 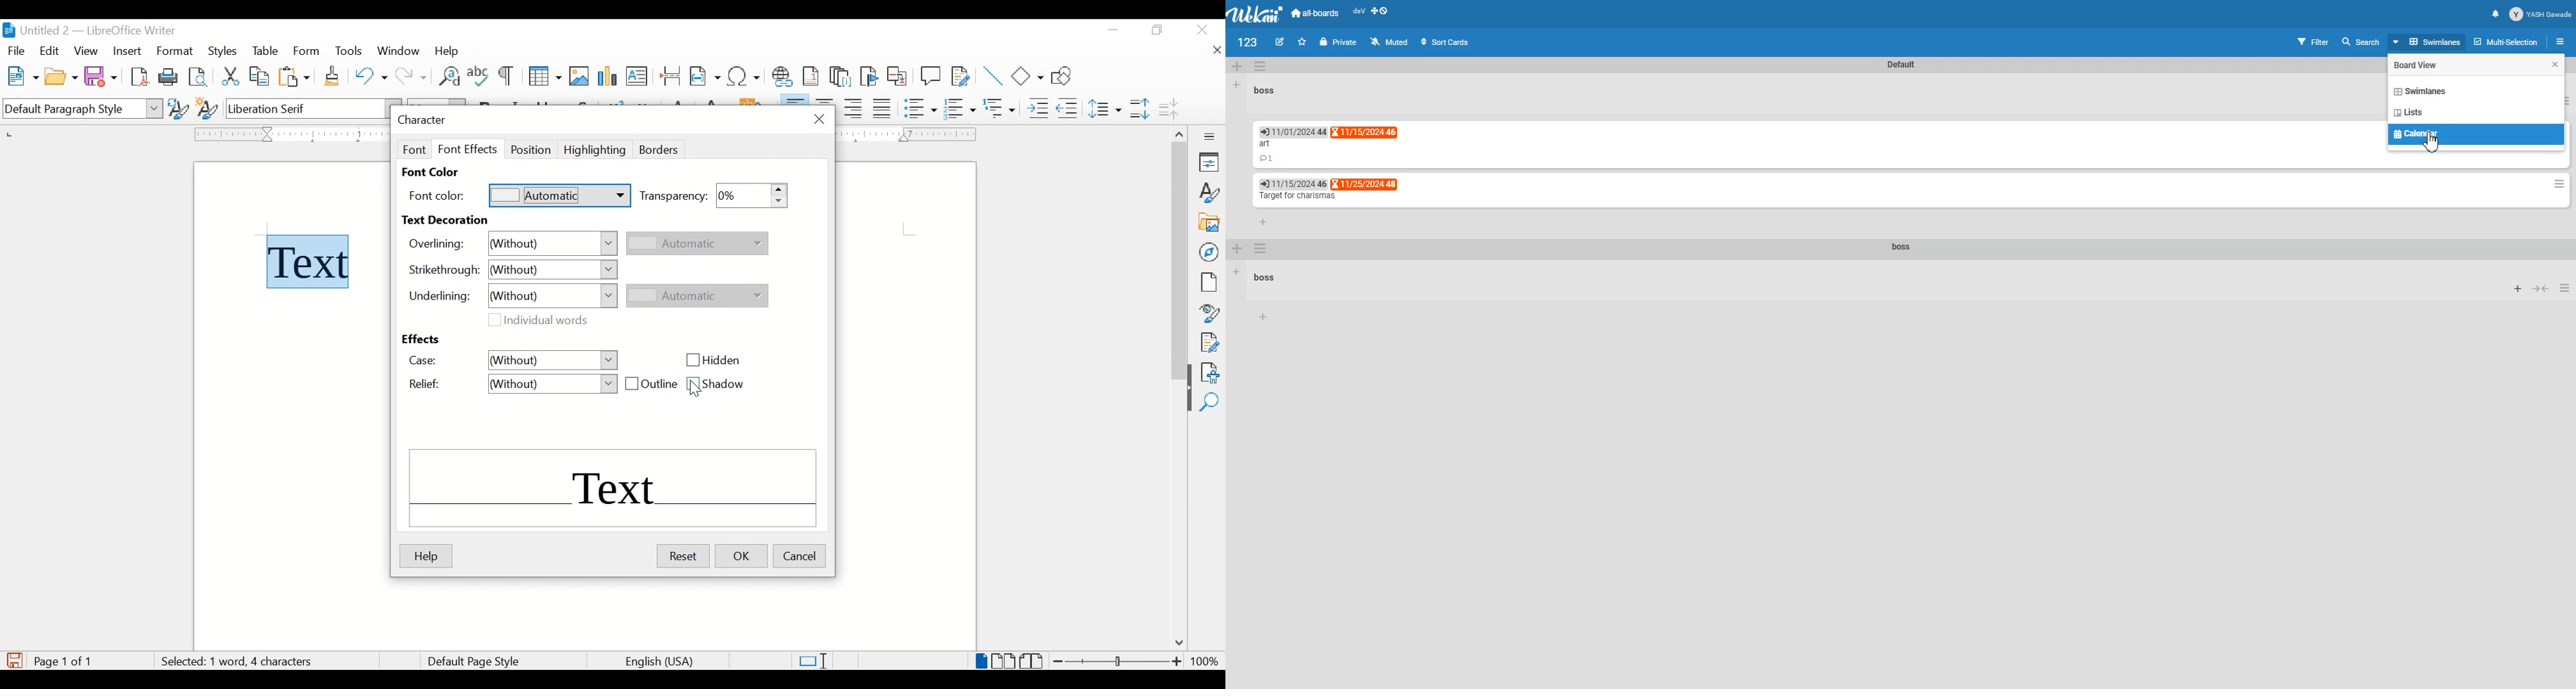 What do you see at coordinates (1297, 196) in the screenshot?
I see `Text` at bounding box center [1297, 196].